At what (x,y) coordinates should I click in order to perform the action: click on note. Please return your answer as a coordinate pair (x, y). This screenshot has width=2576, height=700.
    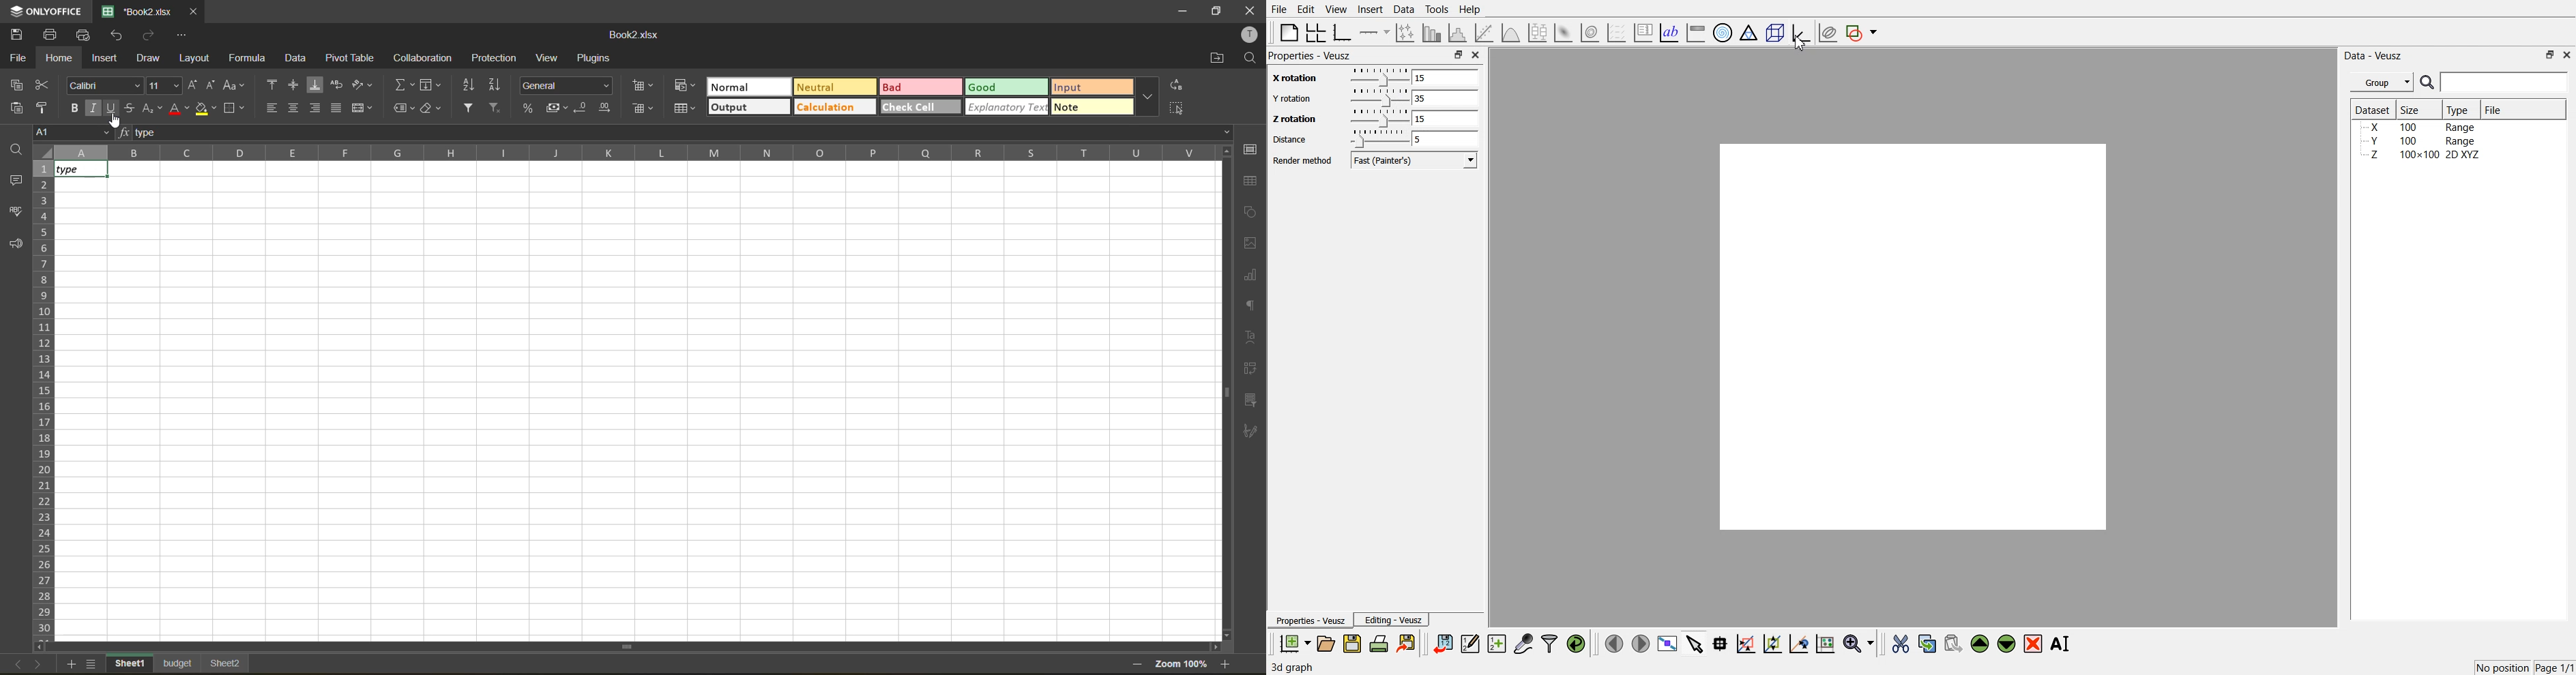
    Looking at the image, I should click on (1093, 107).